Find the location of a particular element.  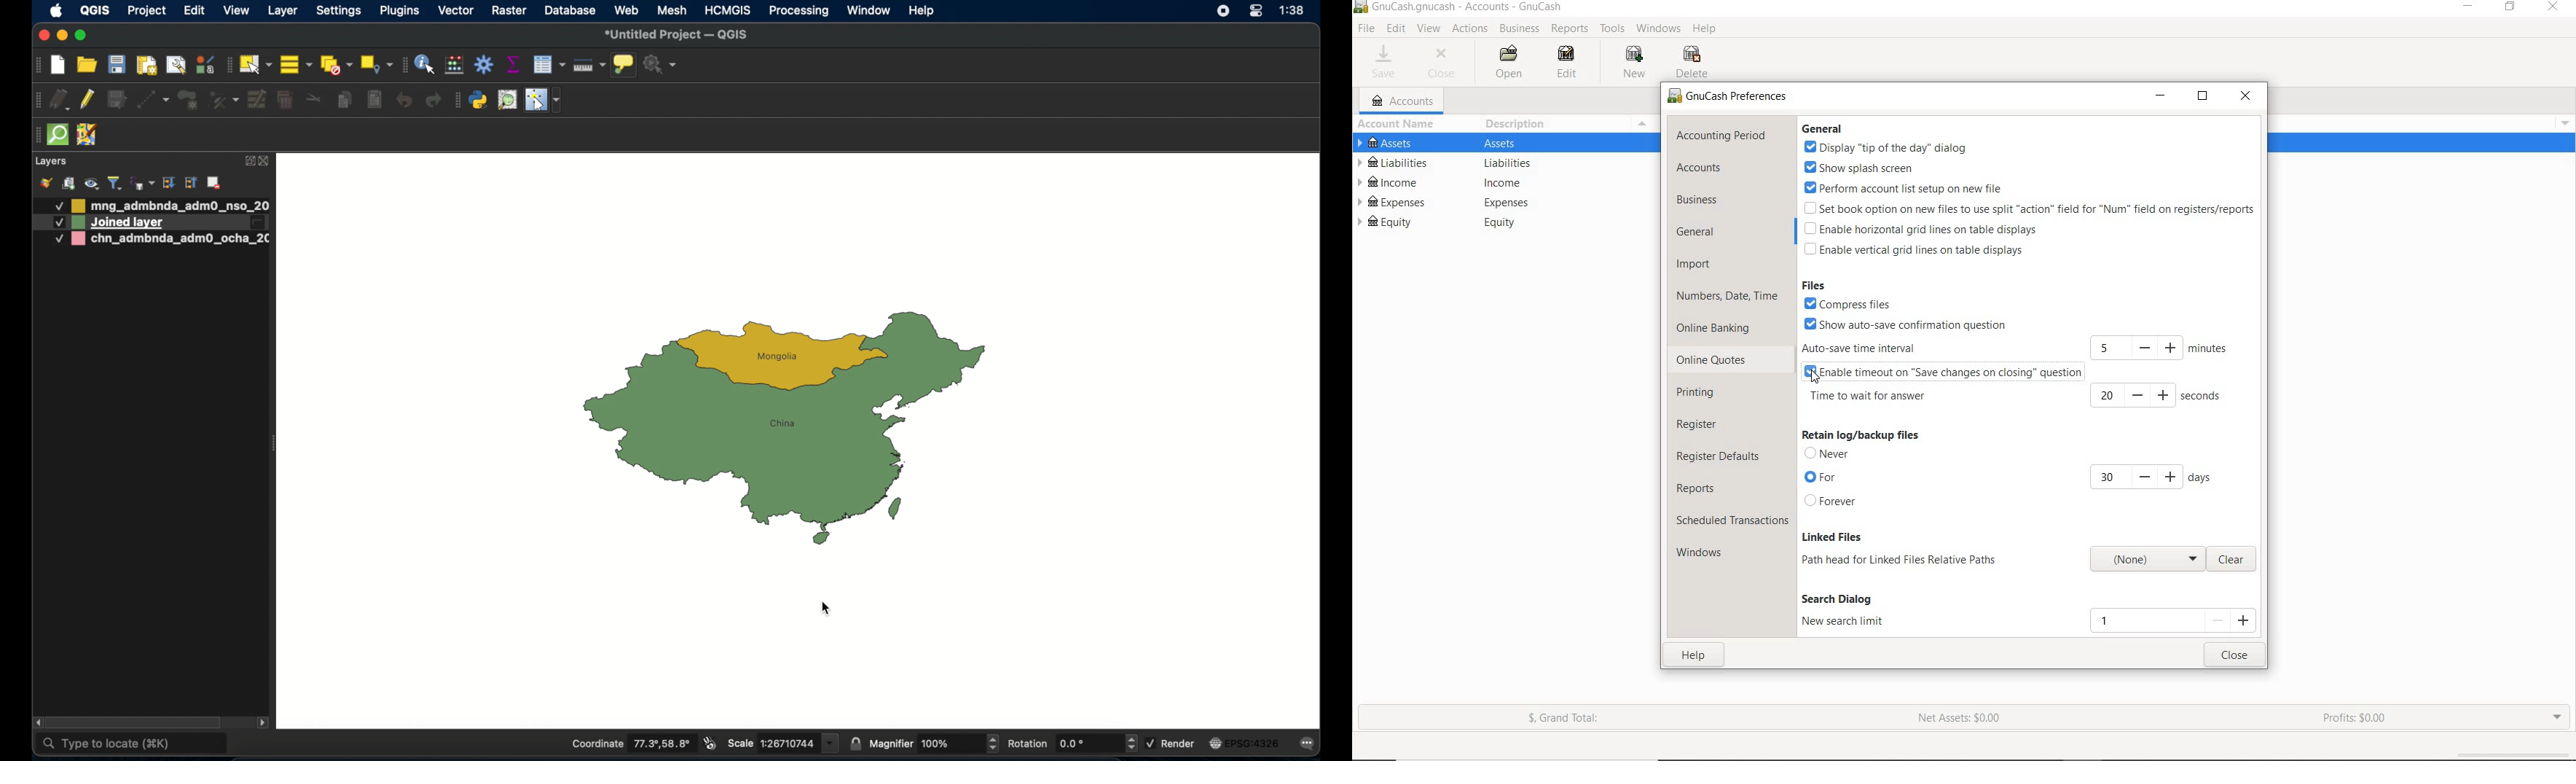

close is located at coordinates (268, 162).